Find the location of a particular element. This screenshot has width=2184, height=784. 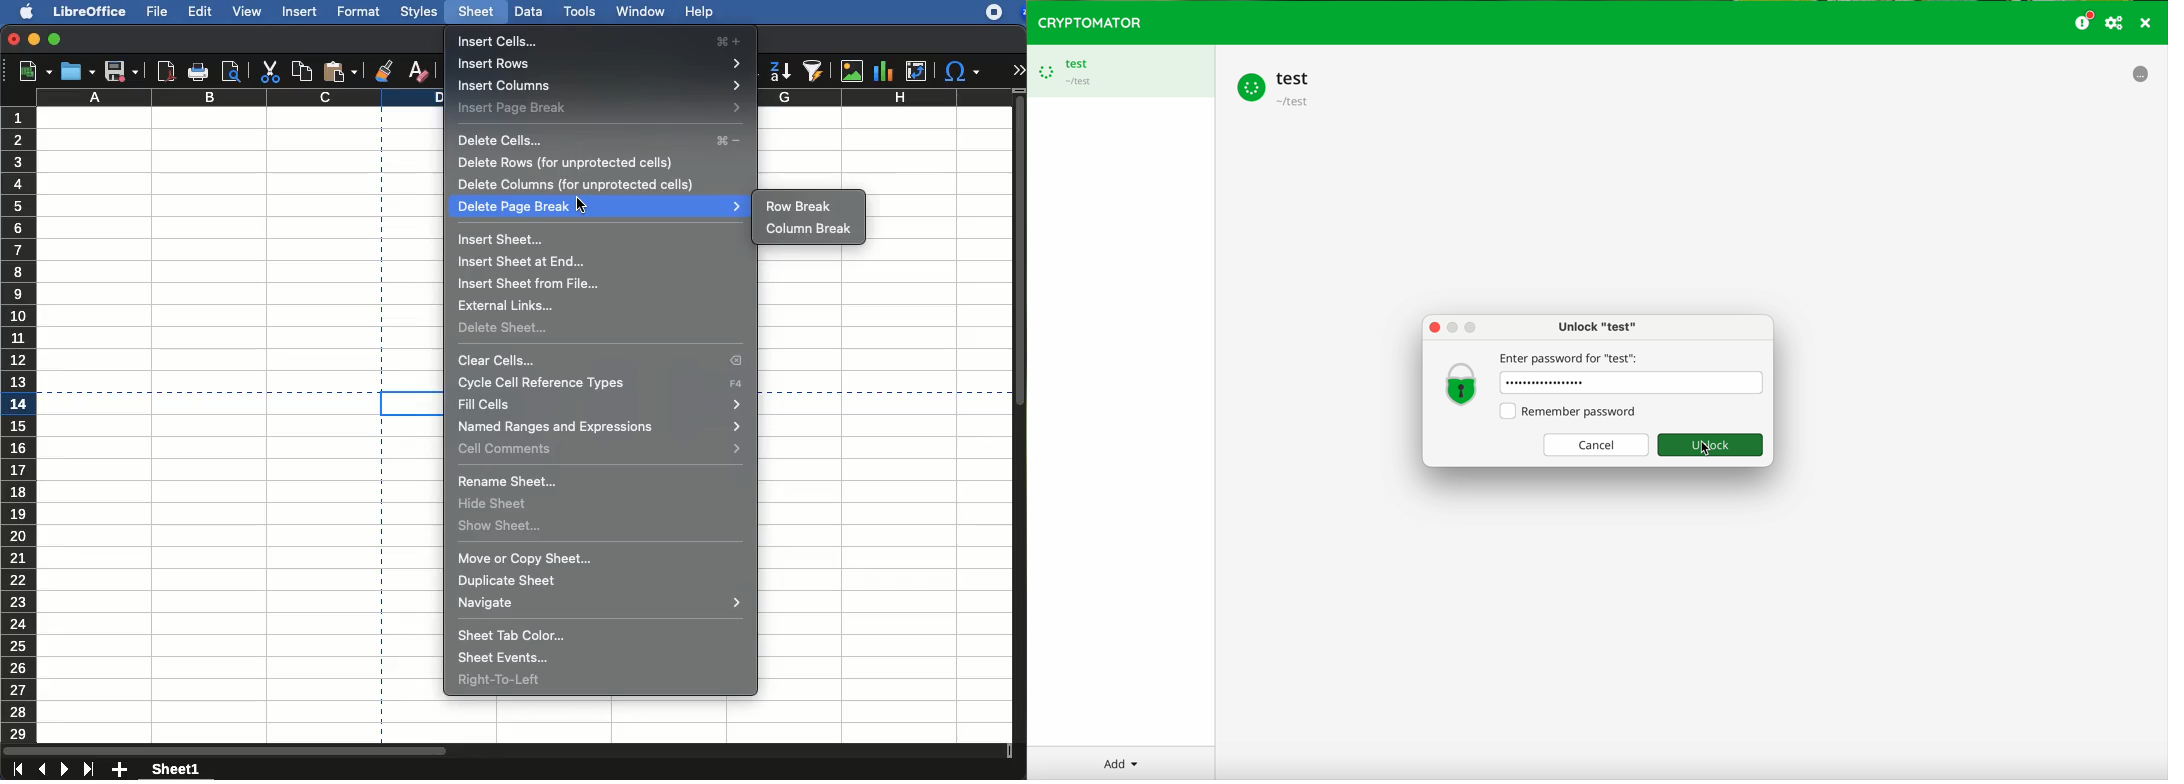

 unlock is located at coordinates (1711, 446).